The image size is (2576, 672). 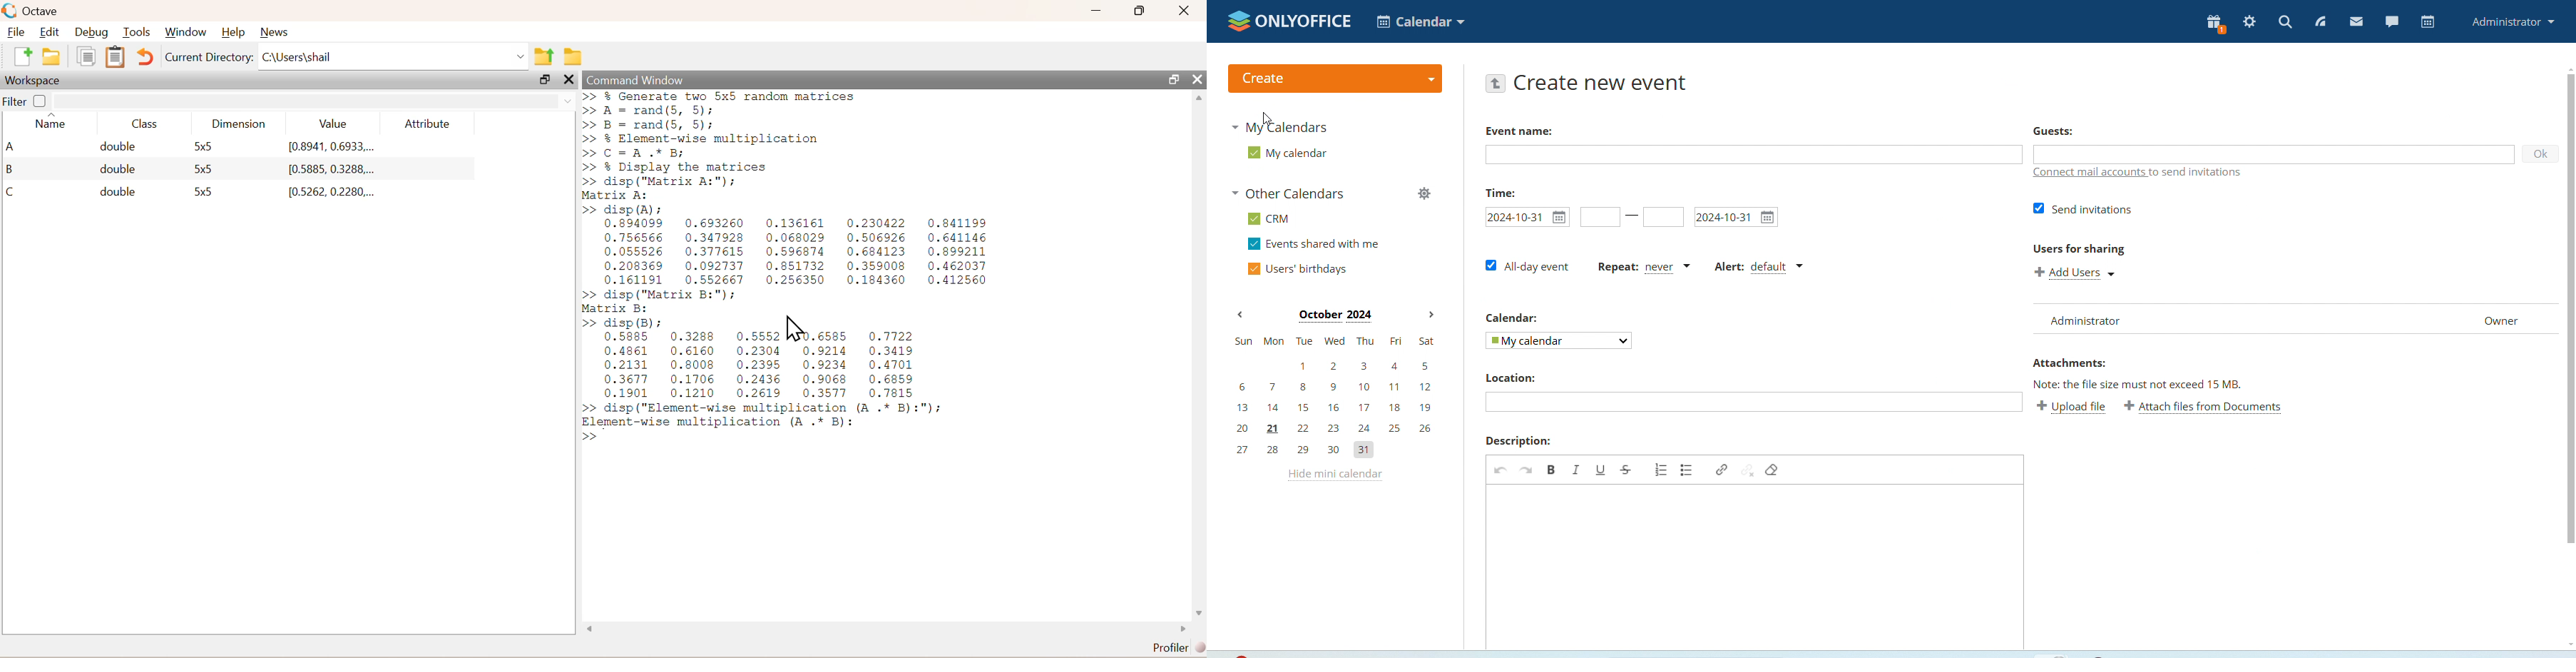 I want to click on Maximize/Restore, so click(x=1172, y=78).